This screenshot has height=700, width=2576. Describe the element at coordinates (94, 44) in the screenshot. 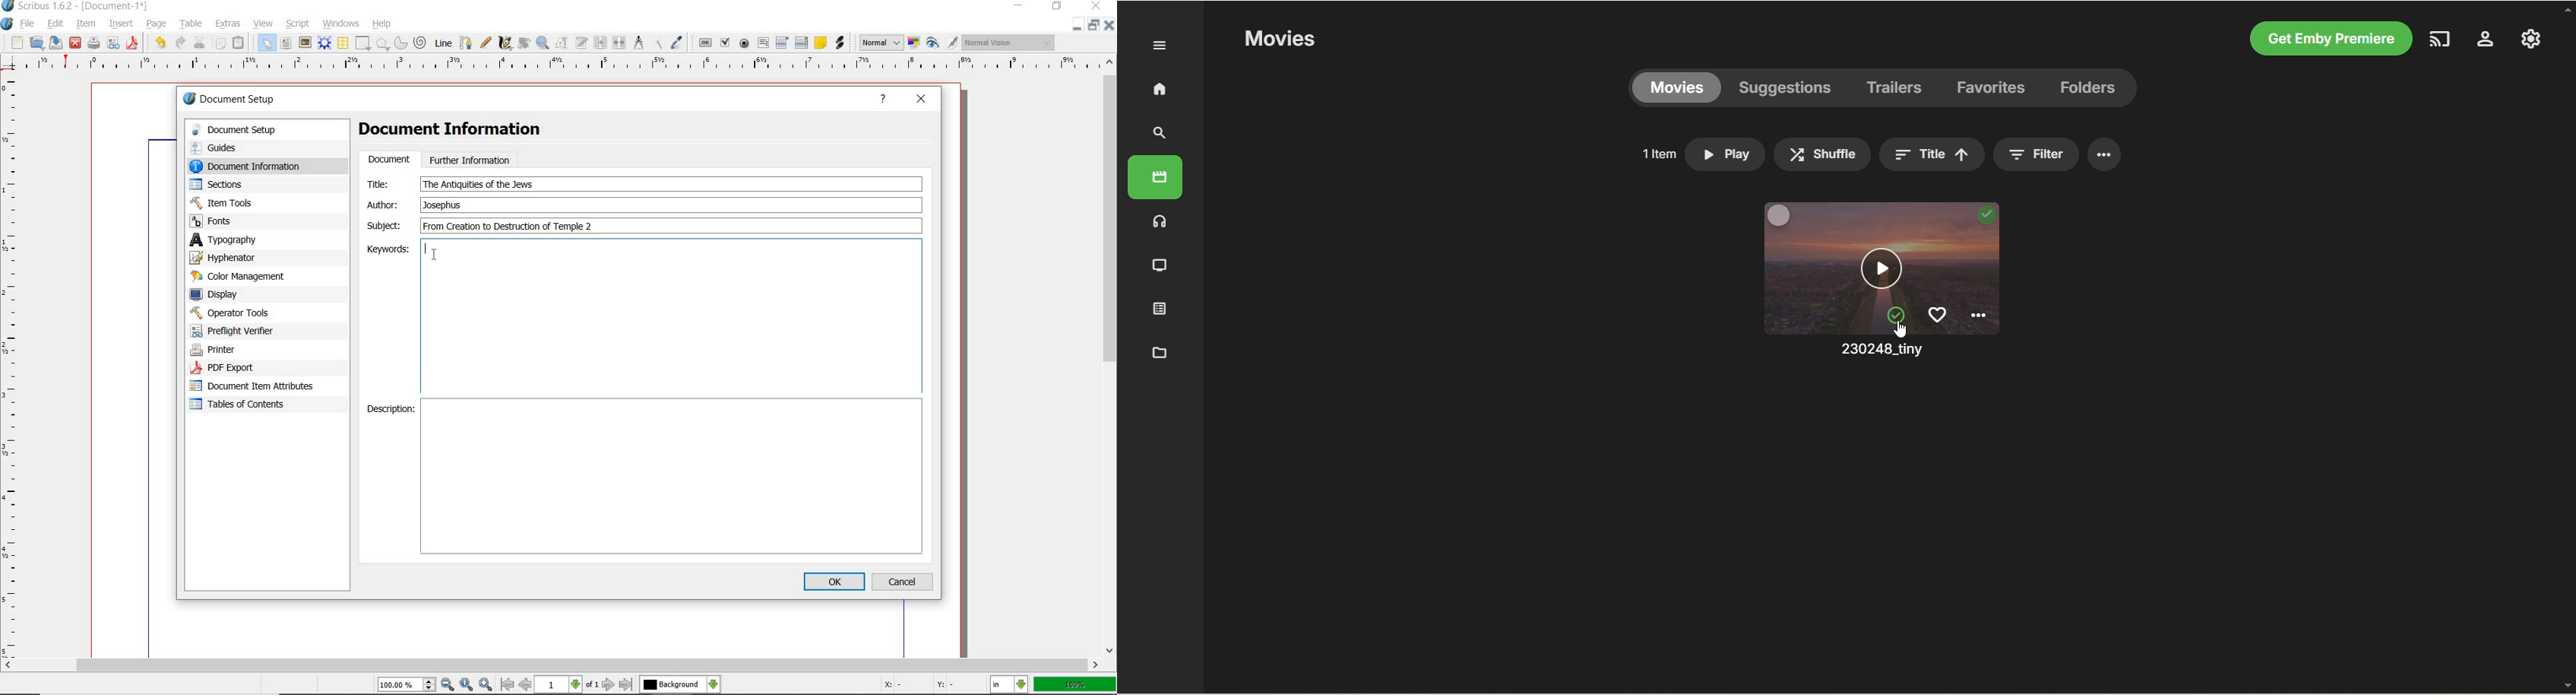

I see `print` at that location.